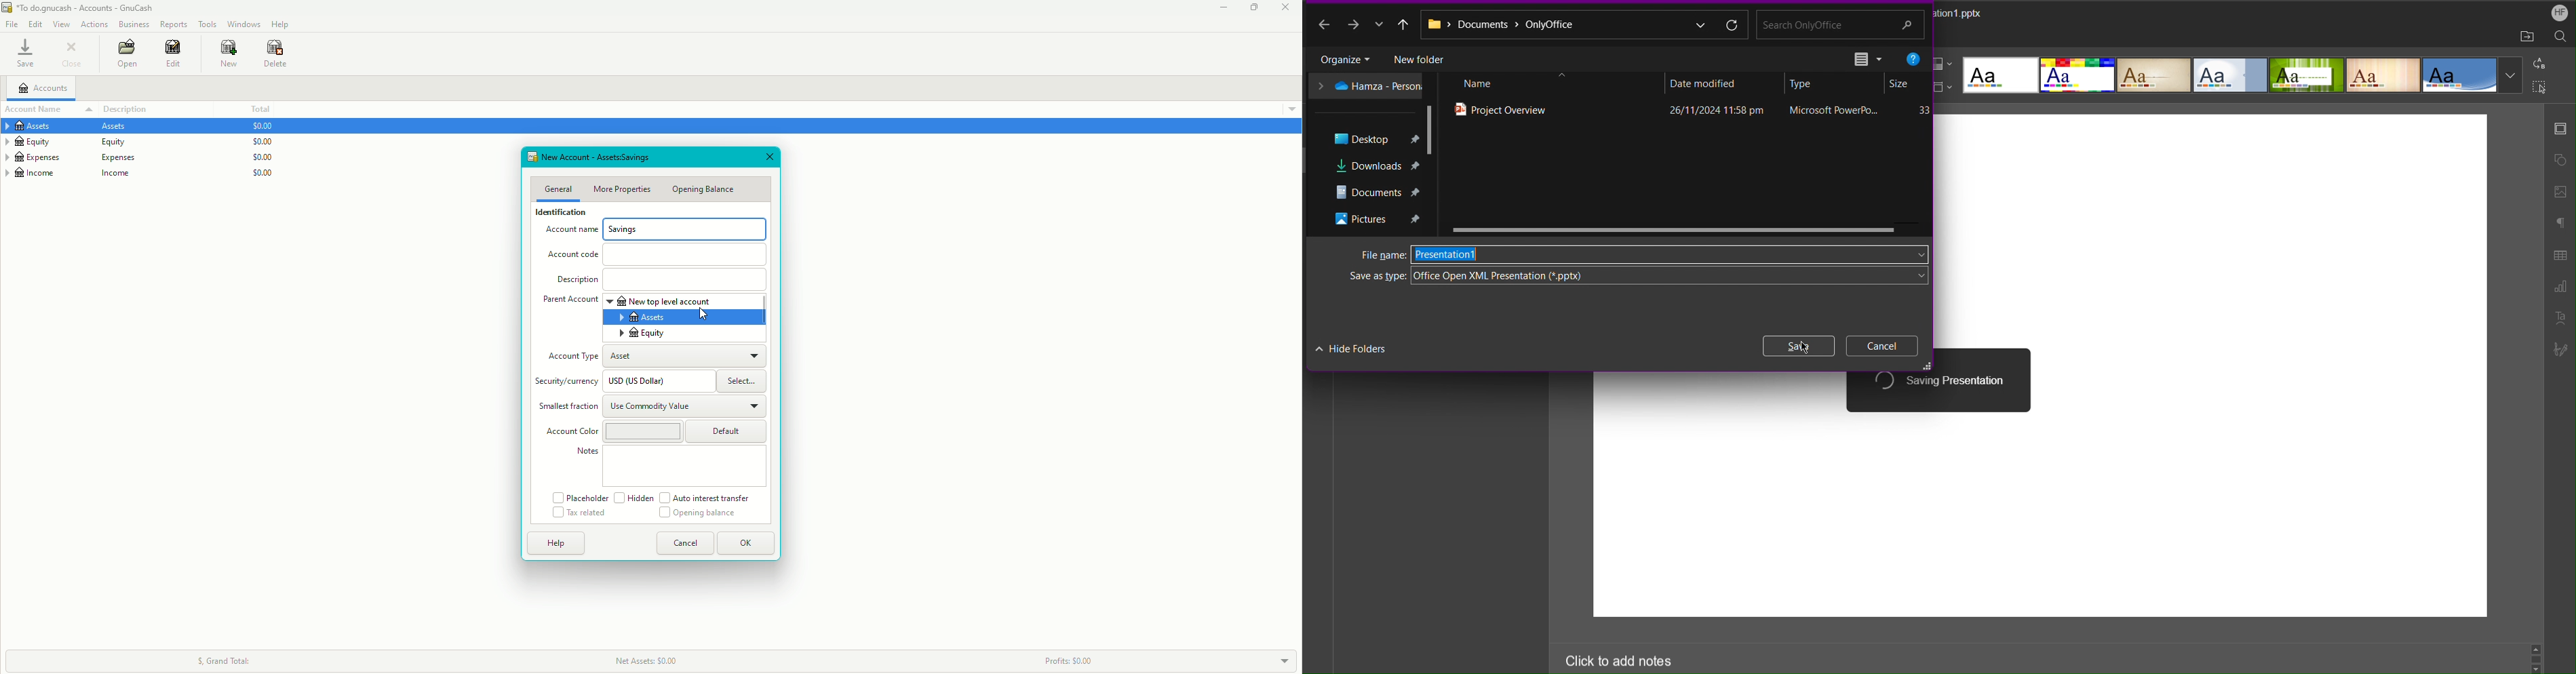 This screenshot has width=2576, height=700. Describe the element at coordinates (1357, 348) in the screenshot. I see `Hide Folders` at that location.